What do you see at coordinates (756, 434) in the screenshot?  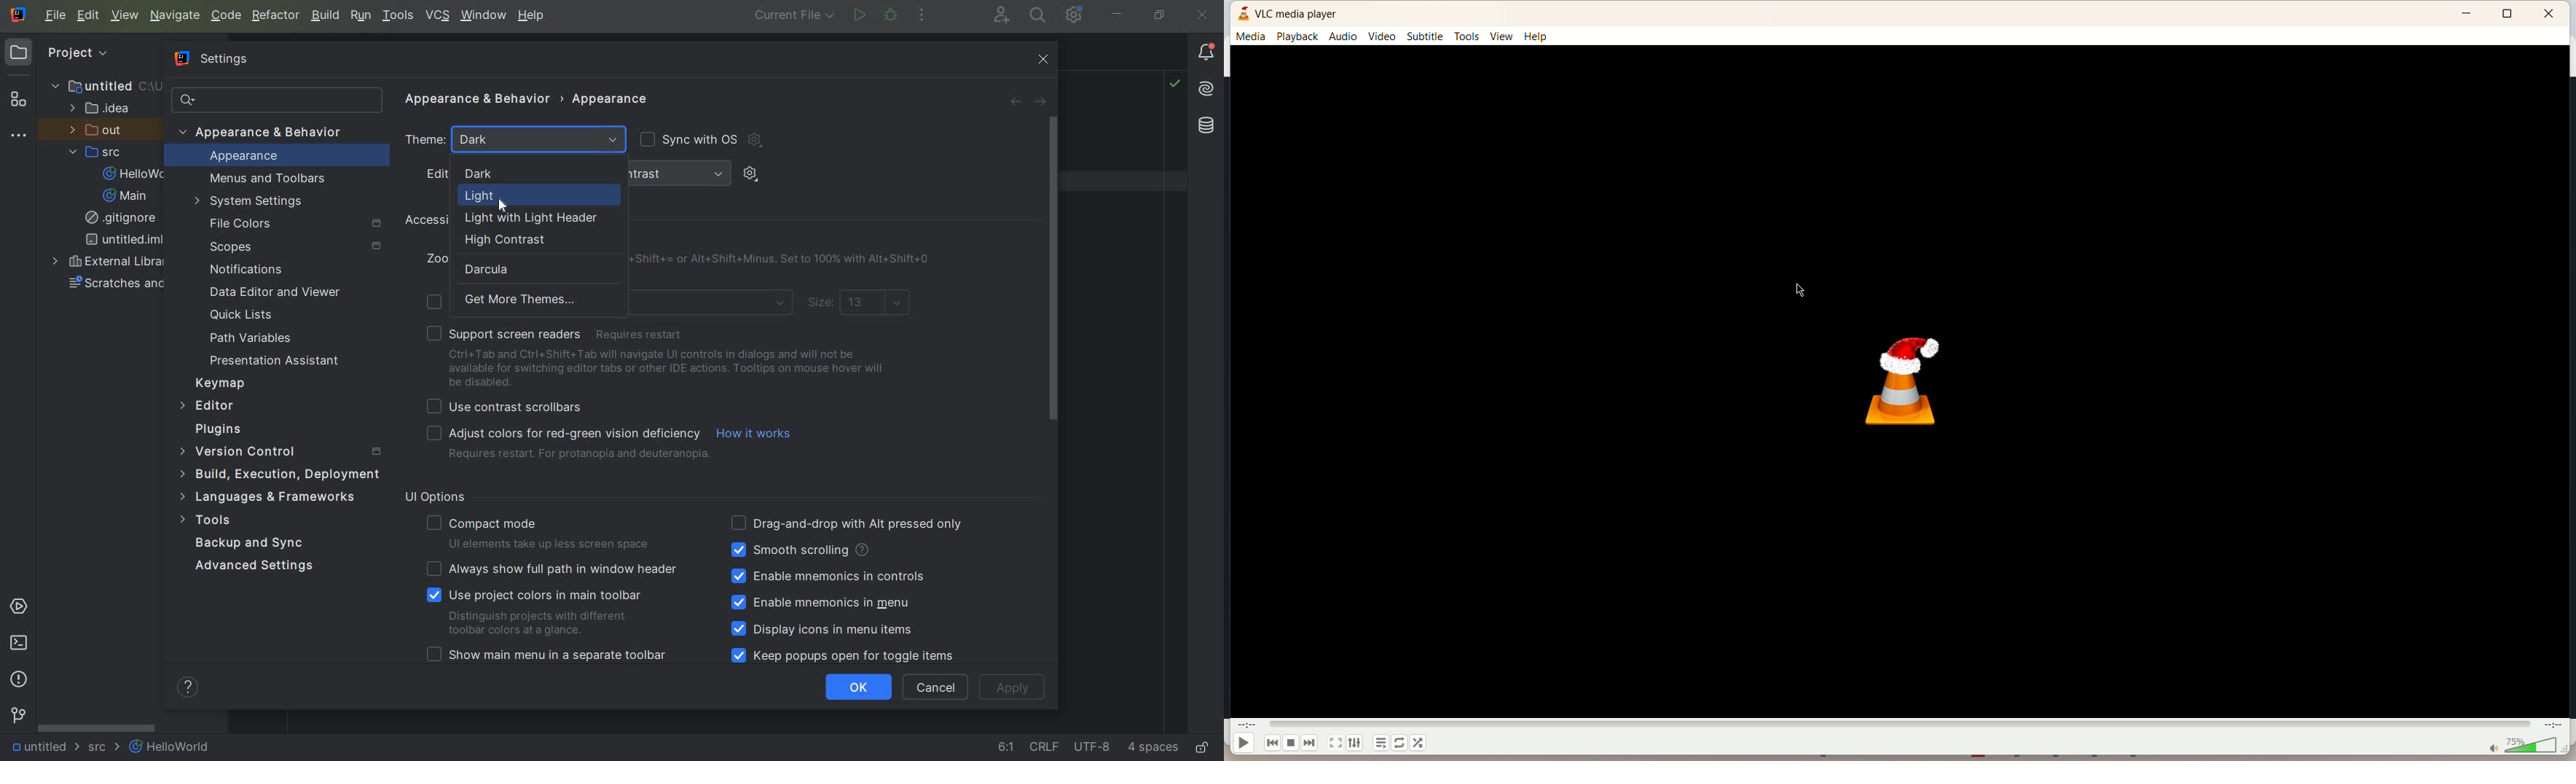 I see `how it works` at bounding box center [756, 434].